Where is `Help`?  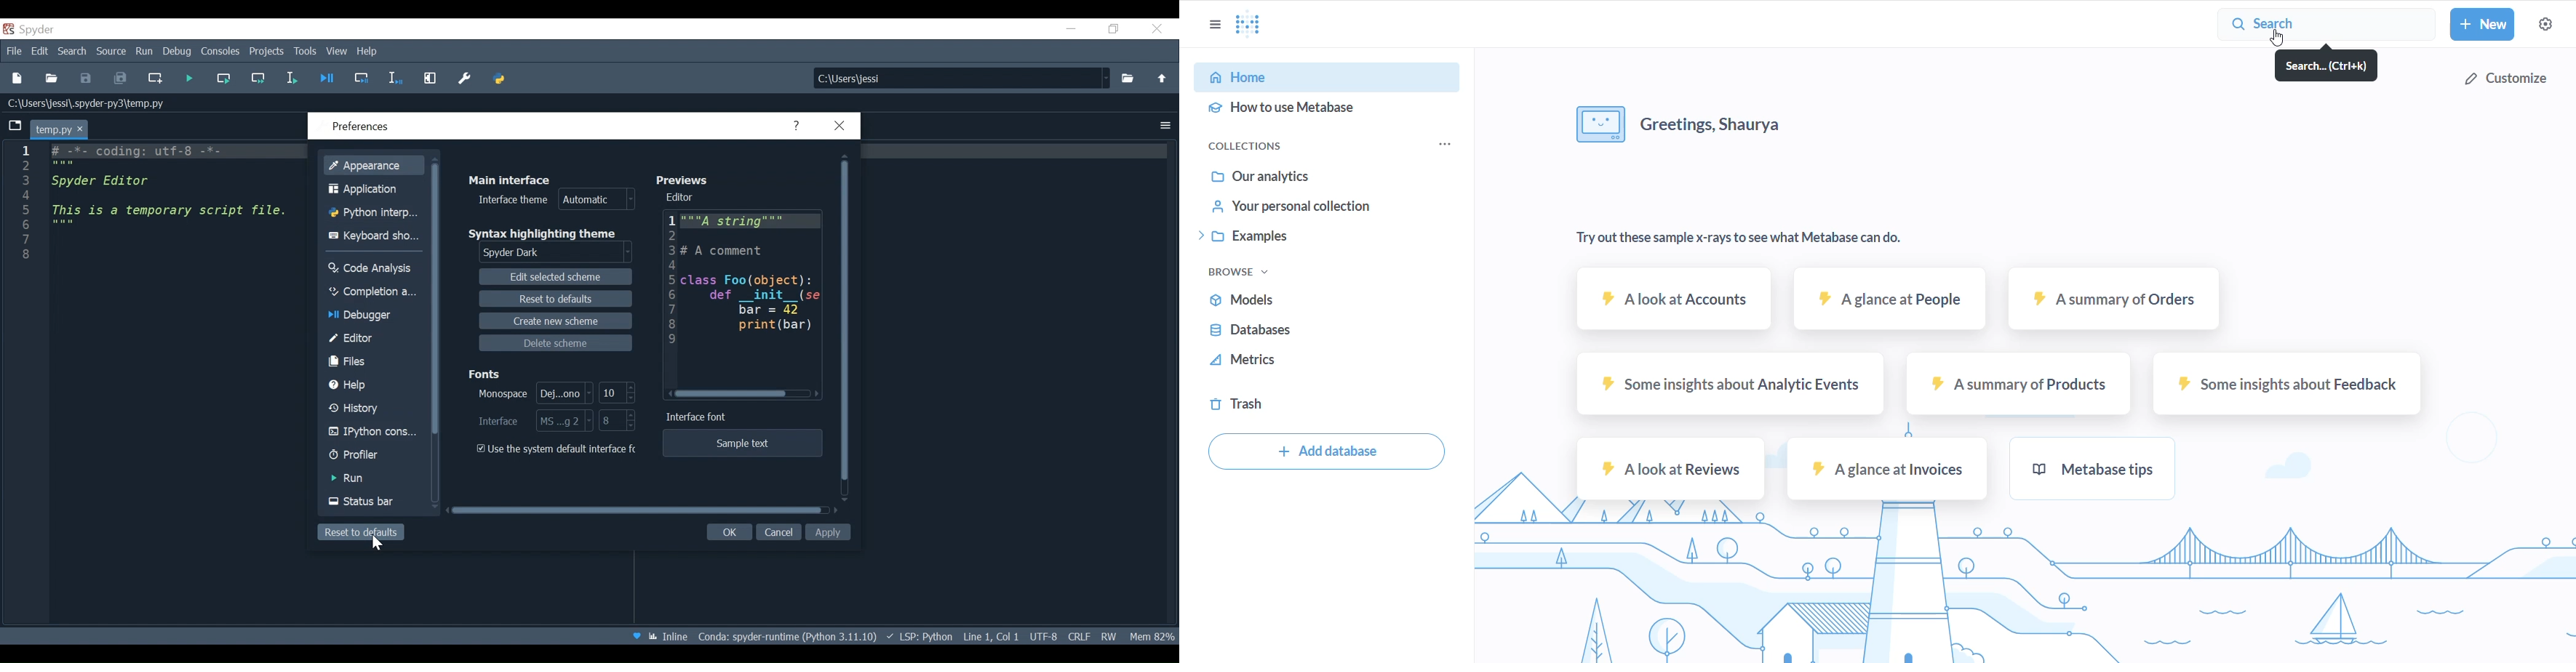
Help is located at coordinates (797, 125).